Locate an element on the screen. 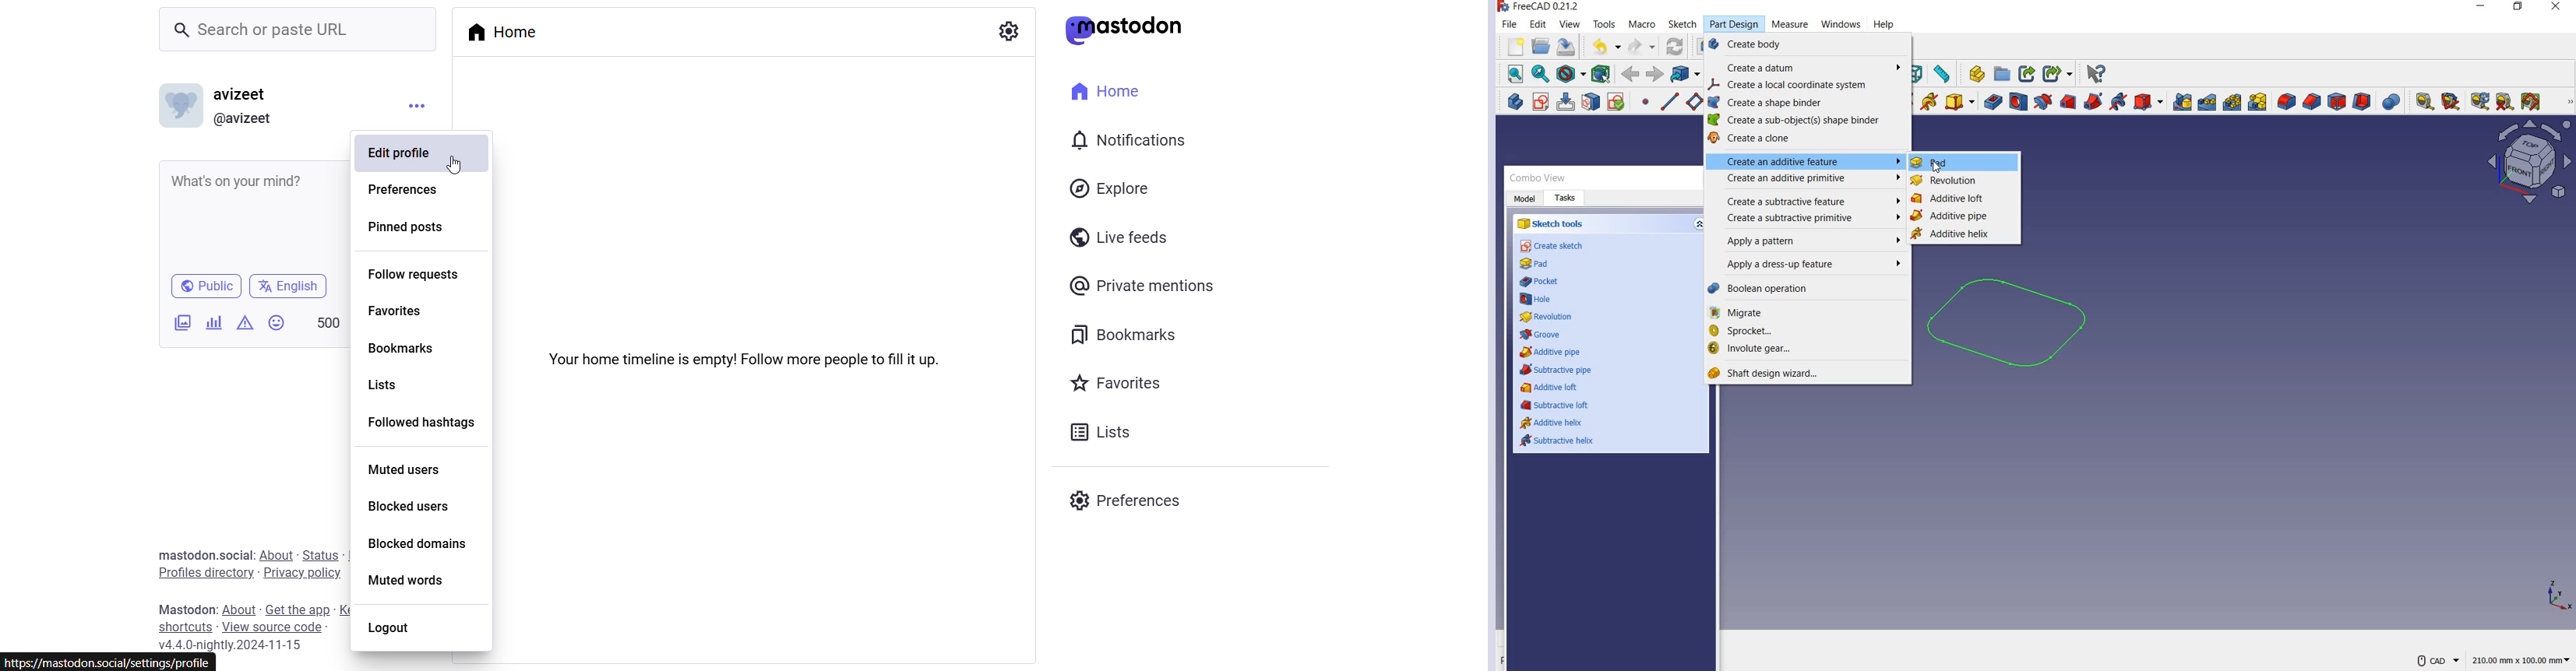 This screenshot has width=2576, height=672. create a datum is located at coordinates (1811, 69).